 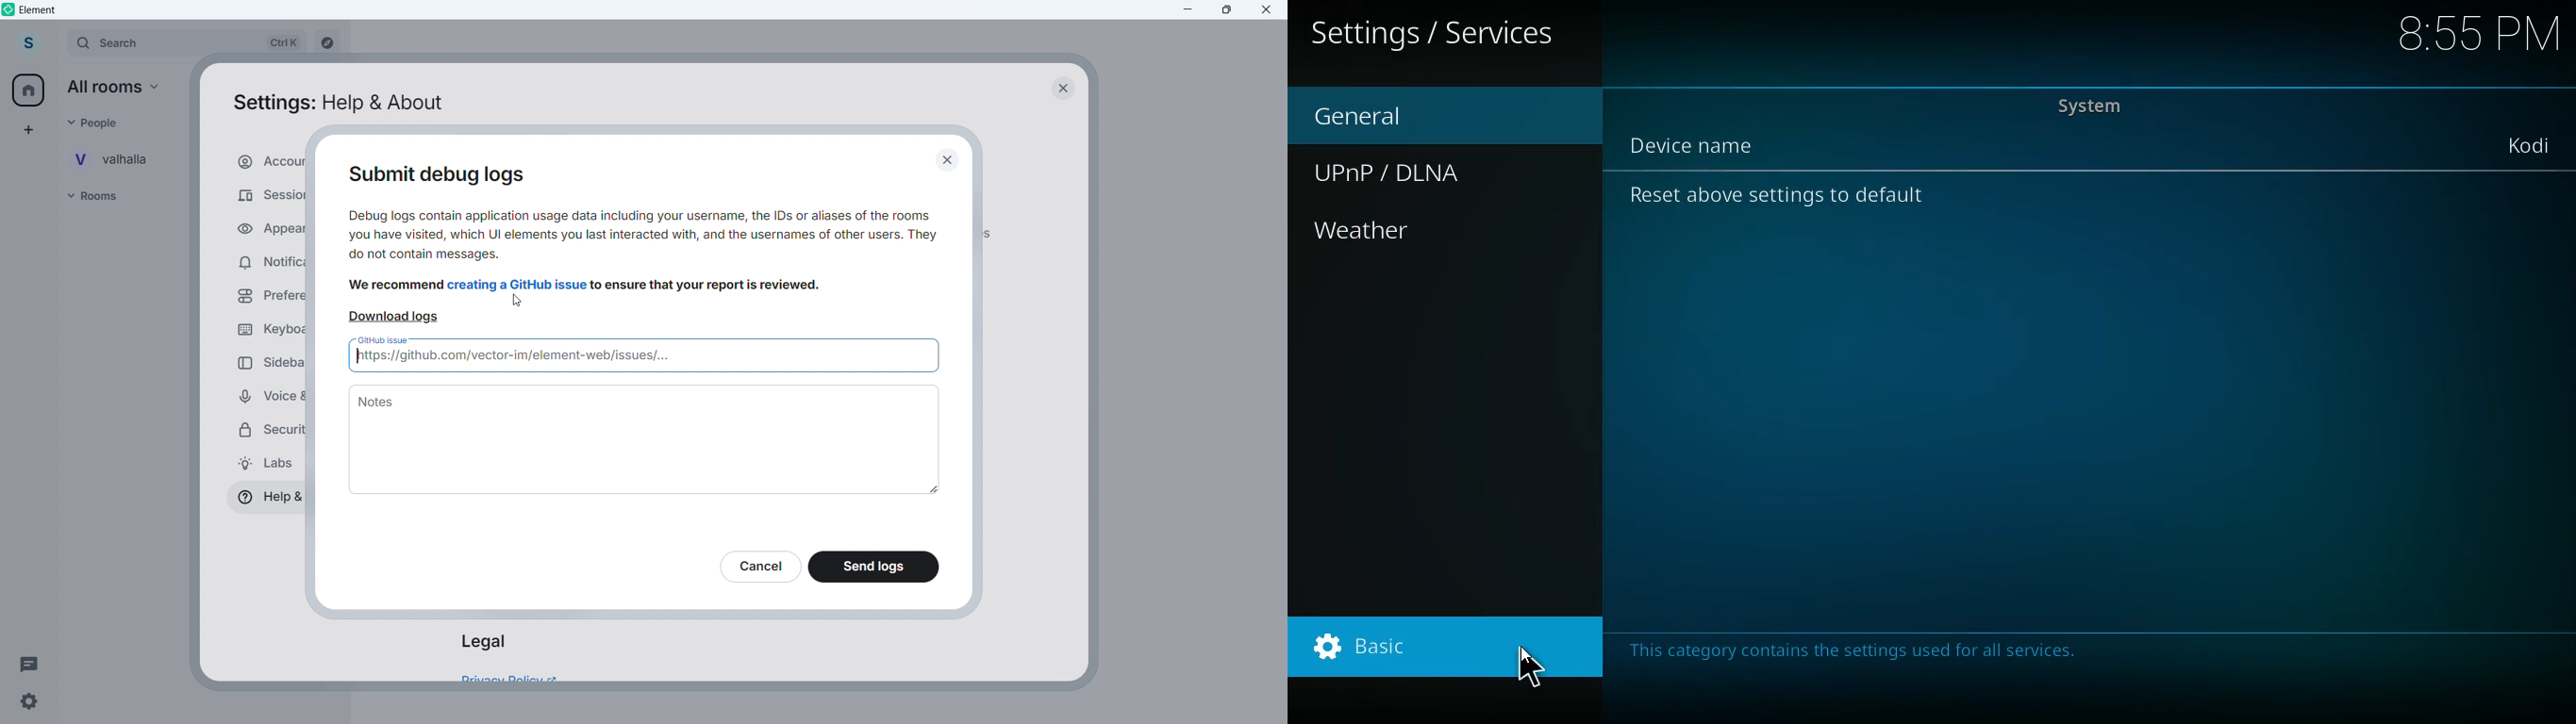 What do you see at coordinates (337, 104) in the screenshot?
I see `Settings: help and above` at bounding box center [337, 104].